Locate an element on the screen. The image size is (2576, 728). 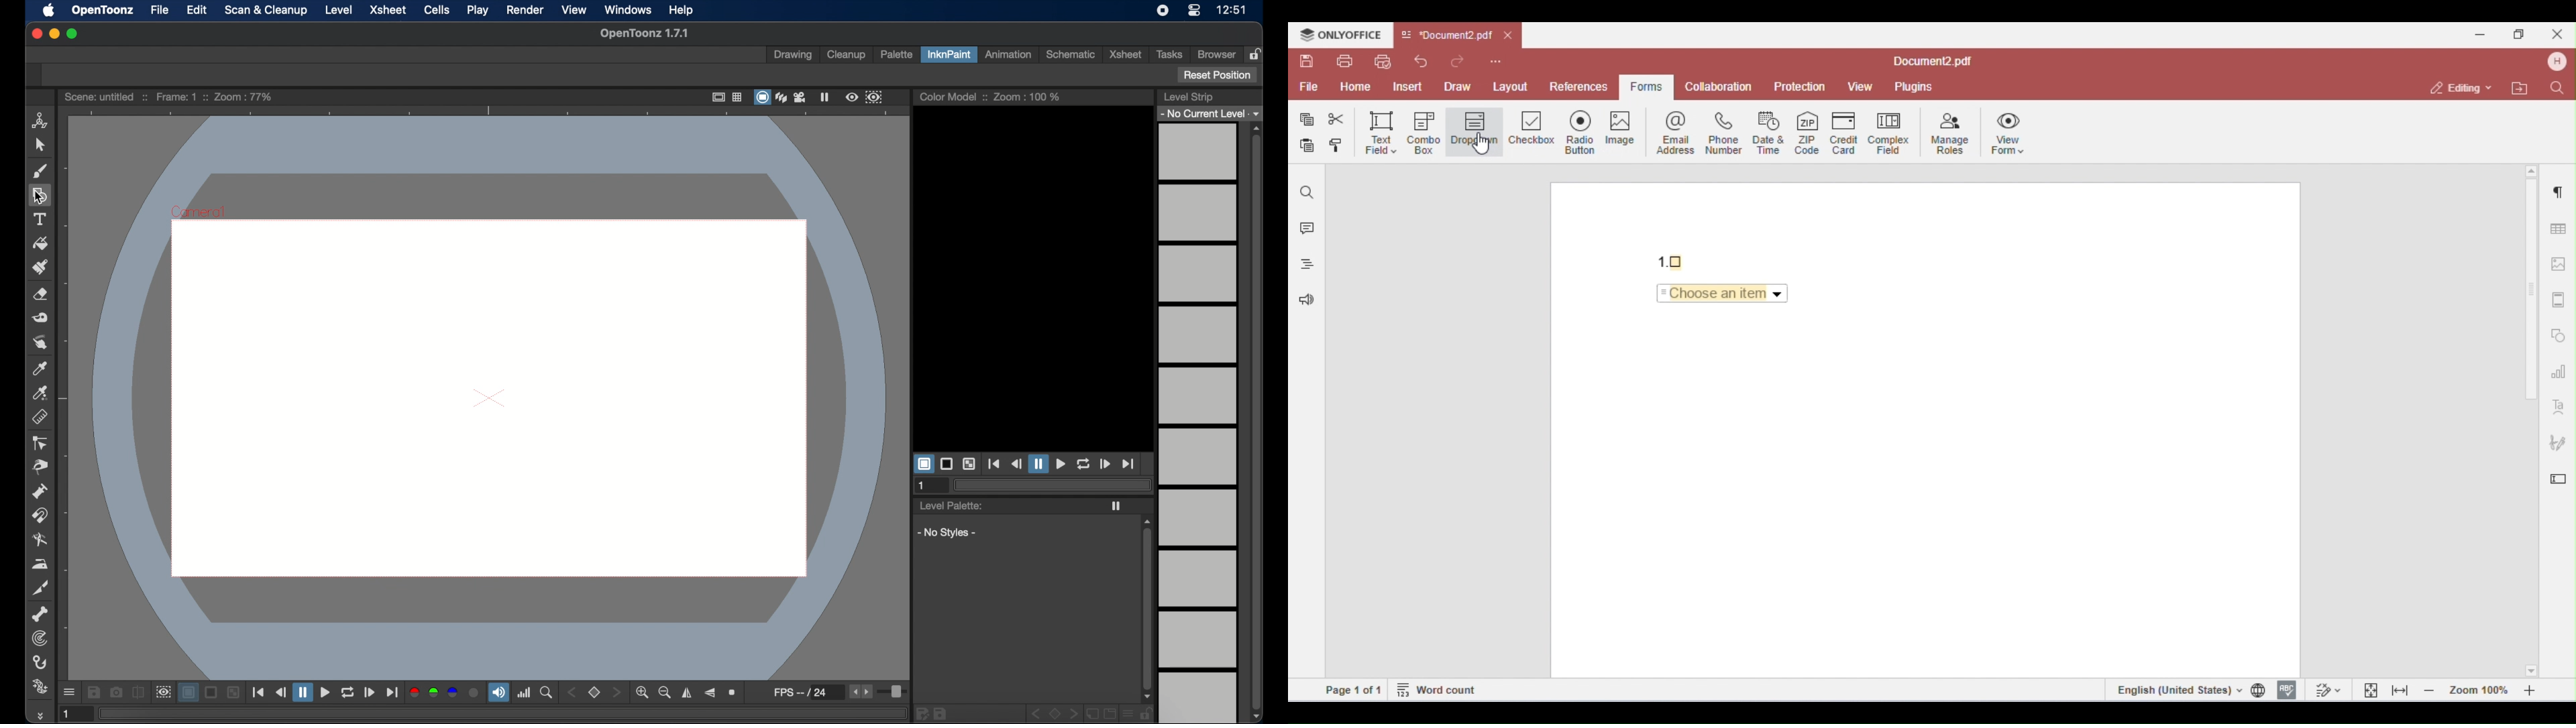
palette is located at coordinates (896, 56).